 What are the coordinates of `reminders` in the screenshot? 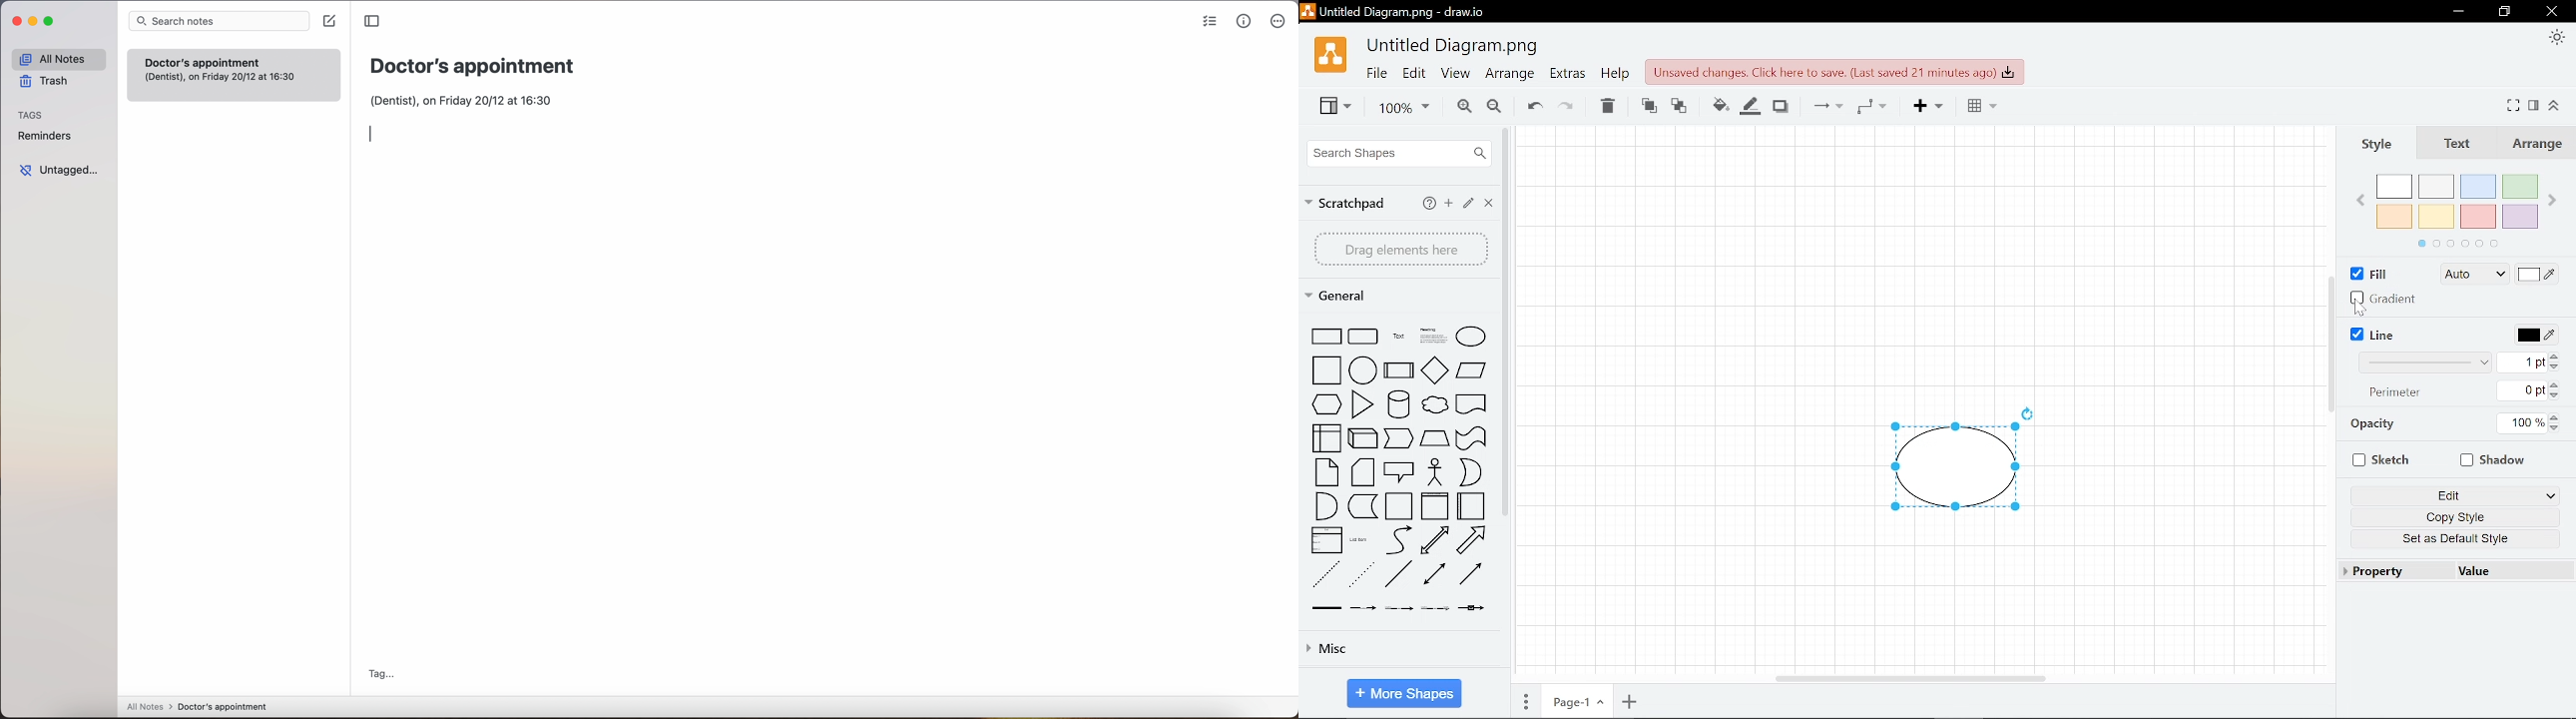 It's located at (45, 135).